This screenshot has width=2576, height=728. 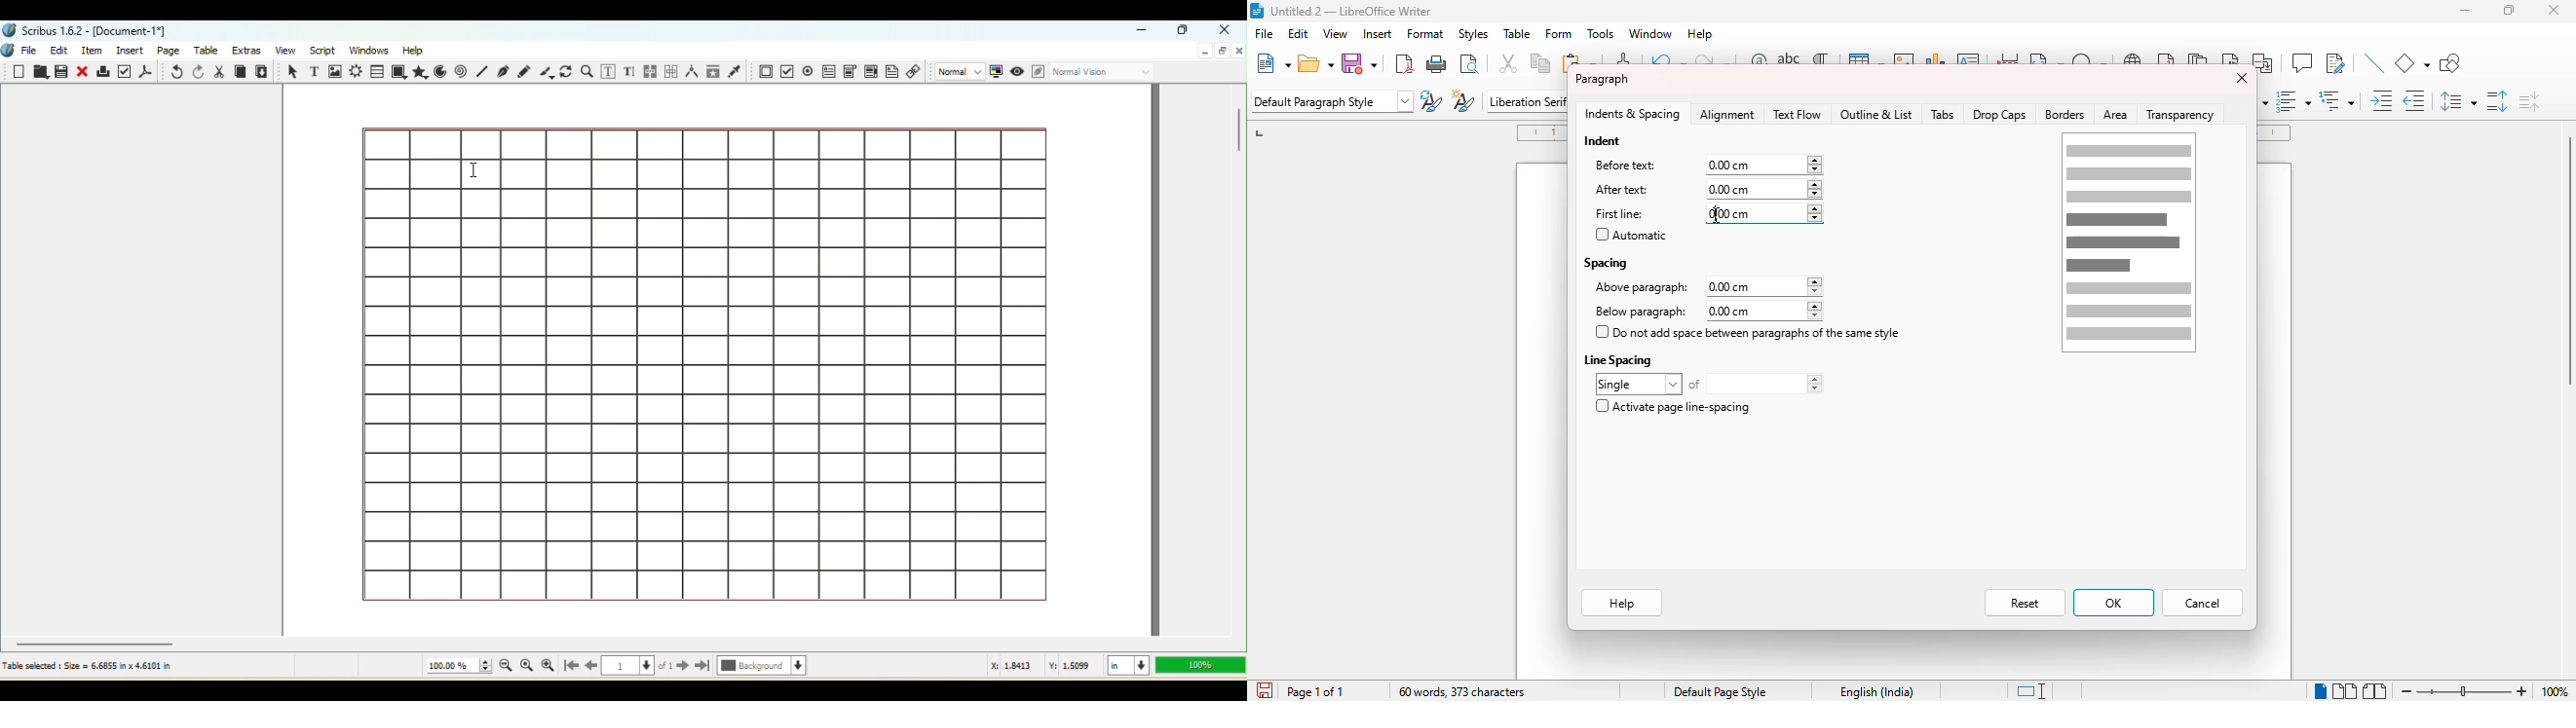 I want to click on Line, so click(x=481, y=72).